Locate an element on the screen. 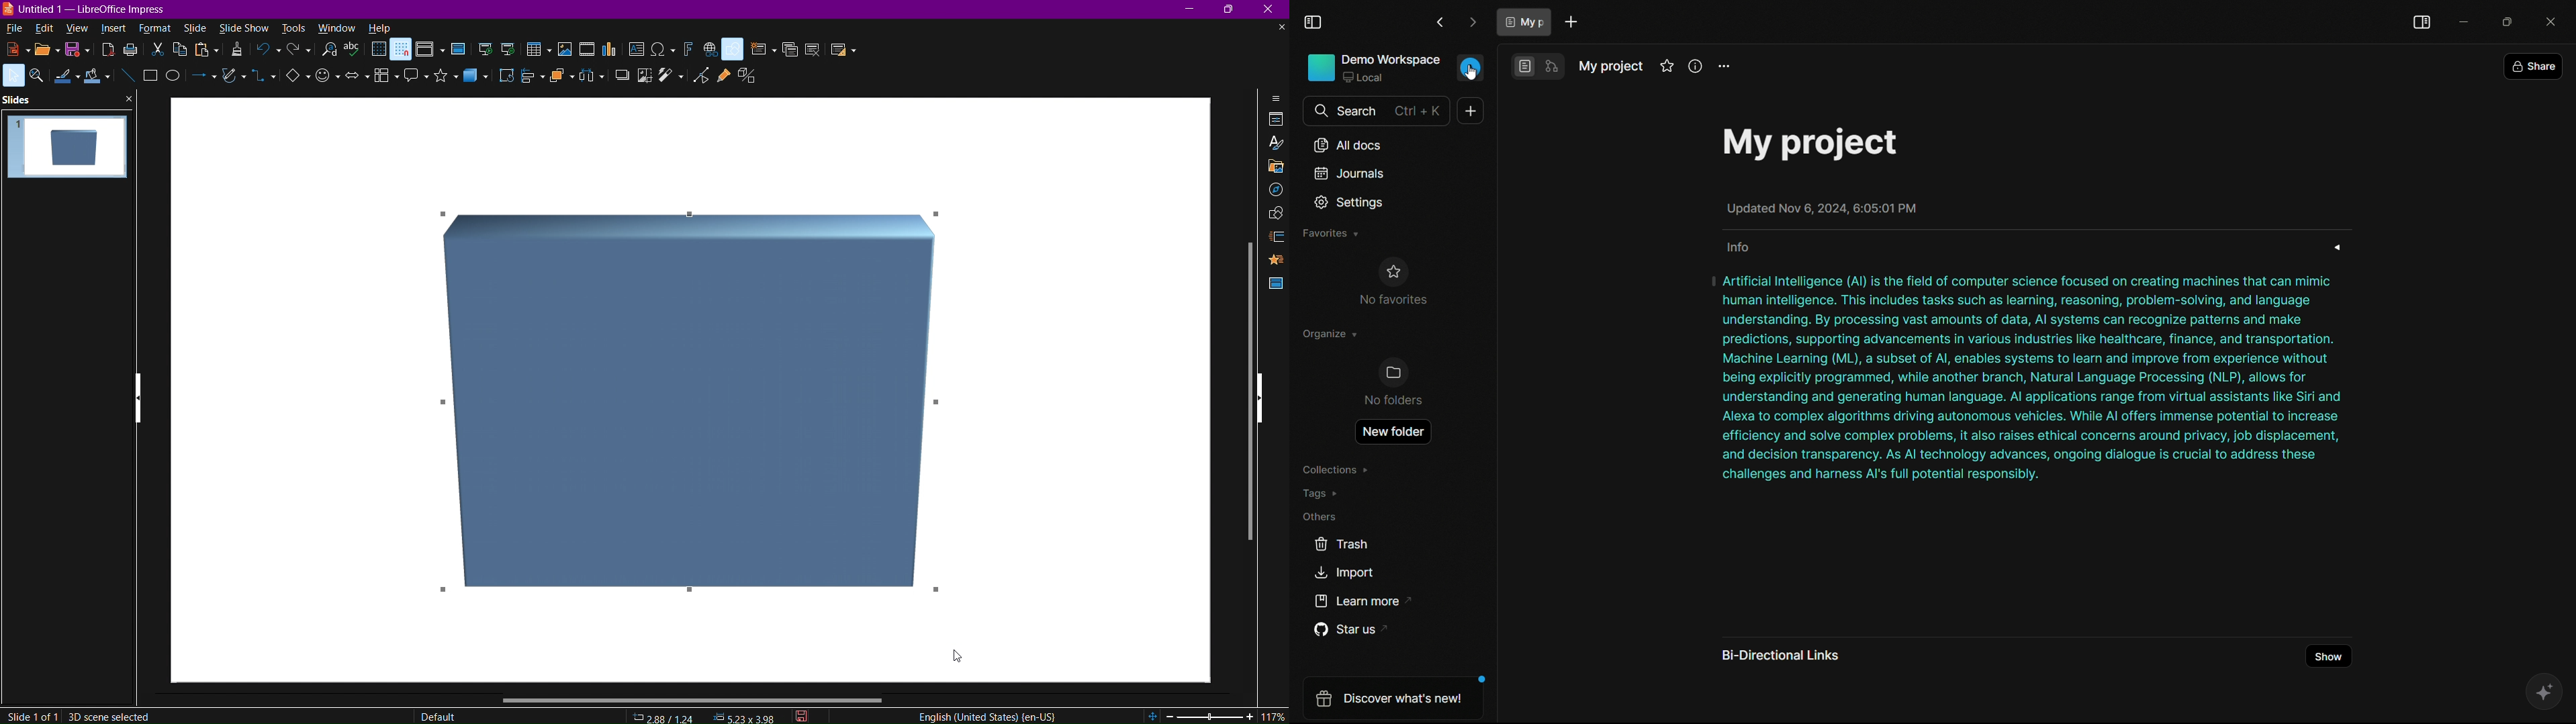  collections is located at coordinates (1336, 470).